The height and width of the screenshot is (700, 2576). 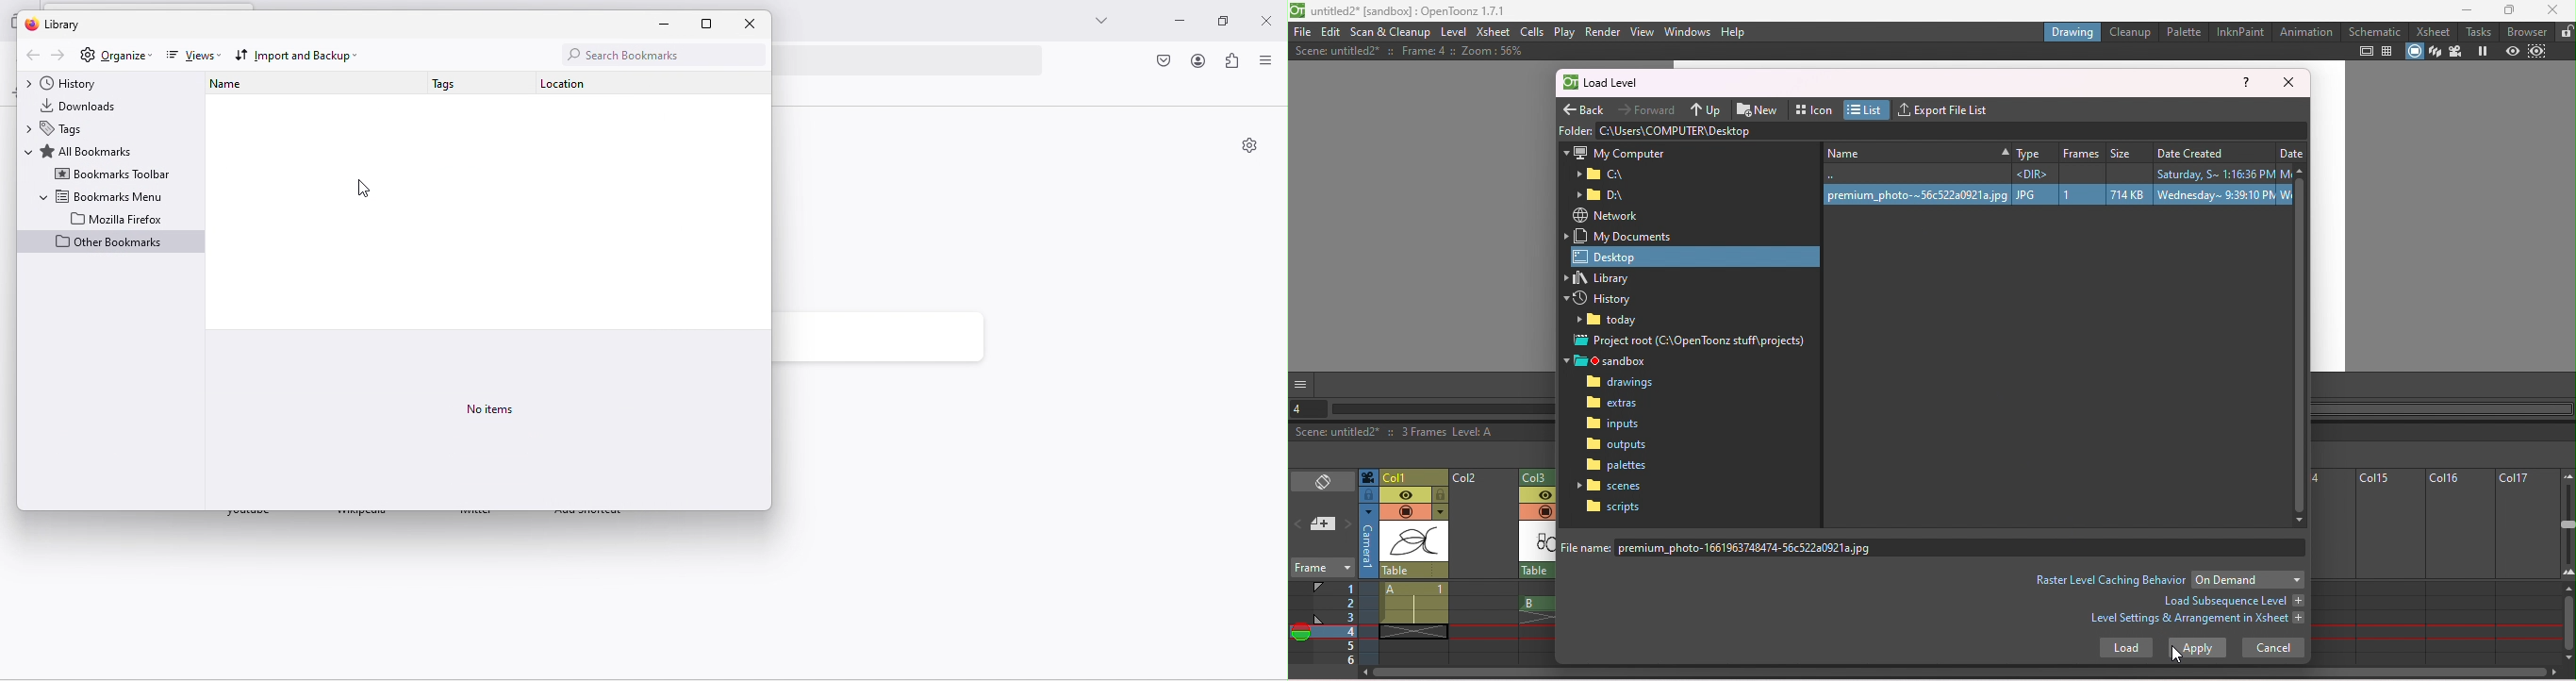 What do you see at coordinates (1268, 17) in the screenshot?
I see `close` at bounding box center [1268, 17].